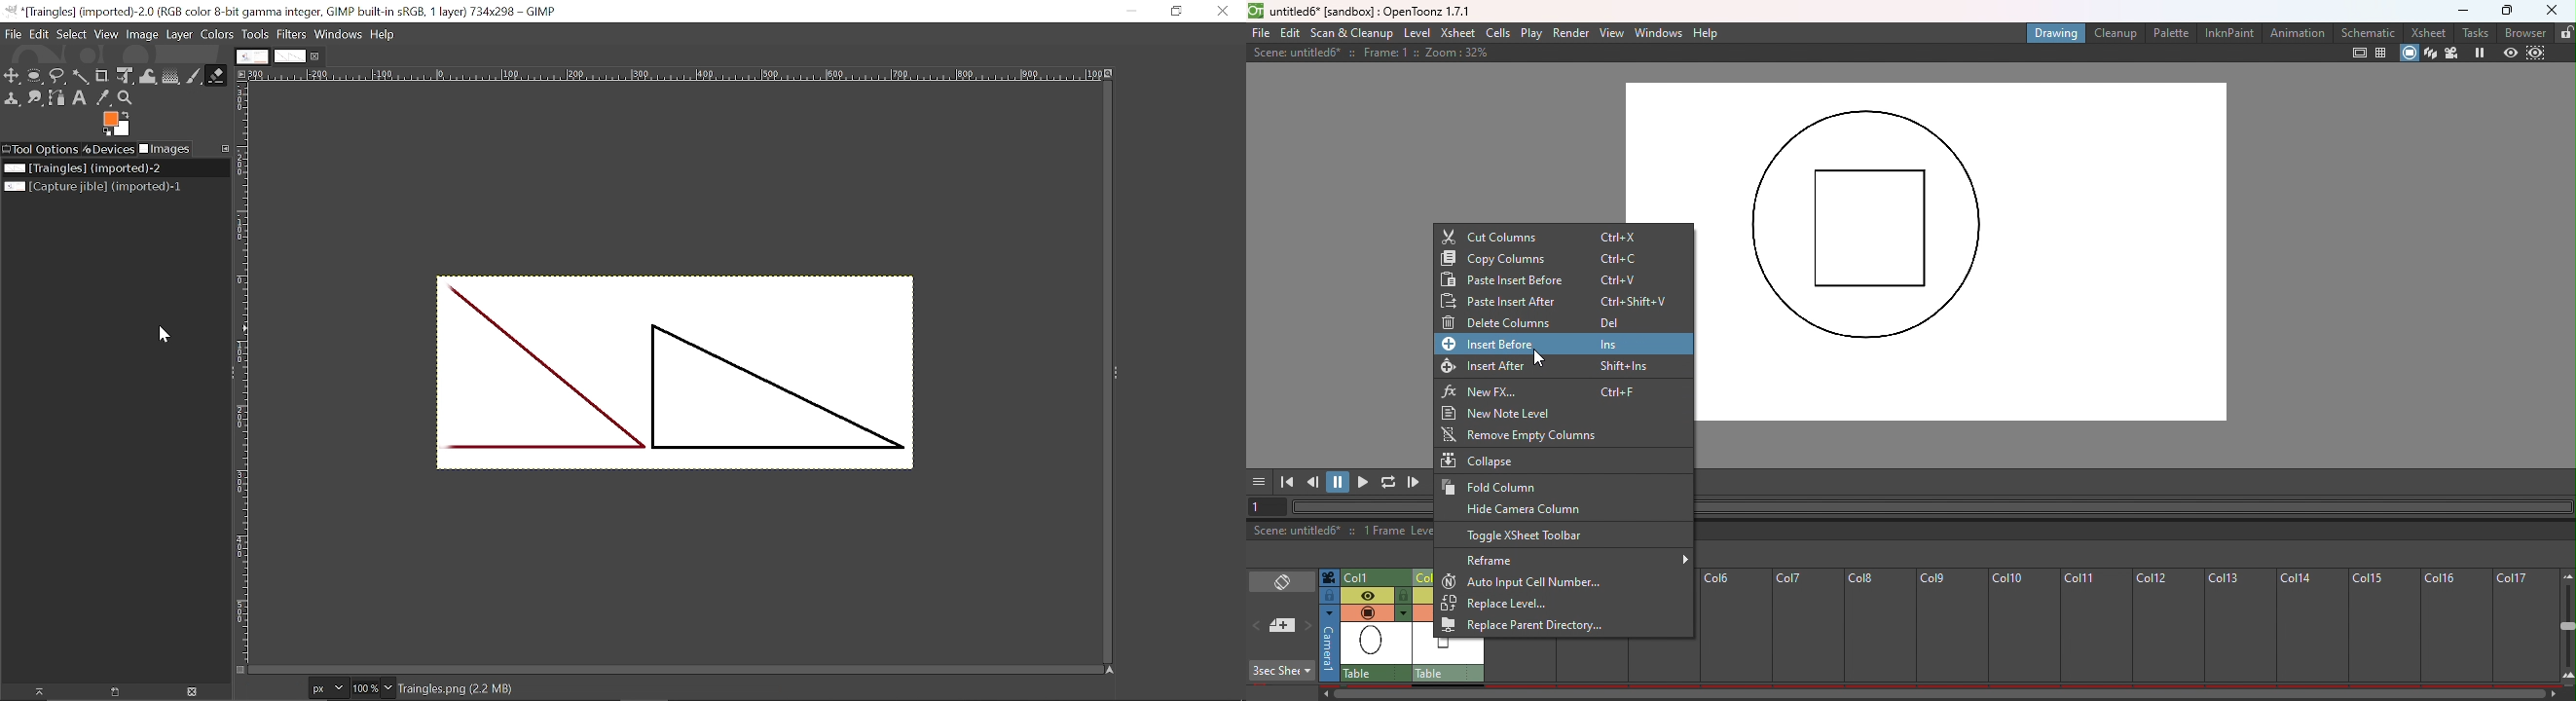 The width and height of the screenshot is (2576, 728). What do you see at coordinates (678, 76) in the screenshot?
I see `Horizontal label` at bounding box center [678, 76].